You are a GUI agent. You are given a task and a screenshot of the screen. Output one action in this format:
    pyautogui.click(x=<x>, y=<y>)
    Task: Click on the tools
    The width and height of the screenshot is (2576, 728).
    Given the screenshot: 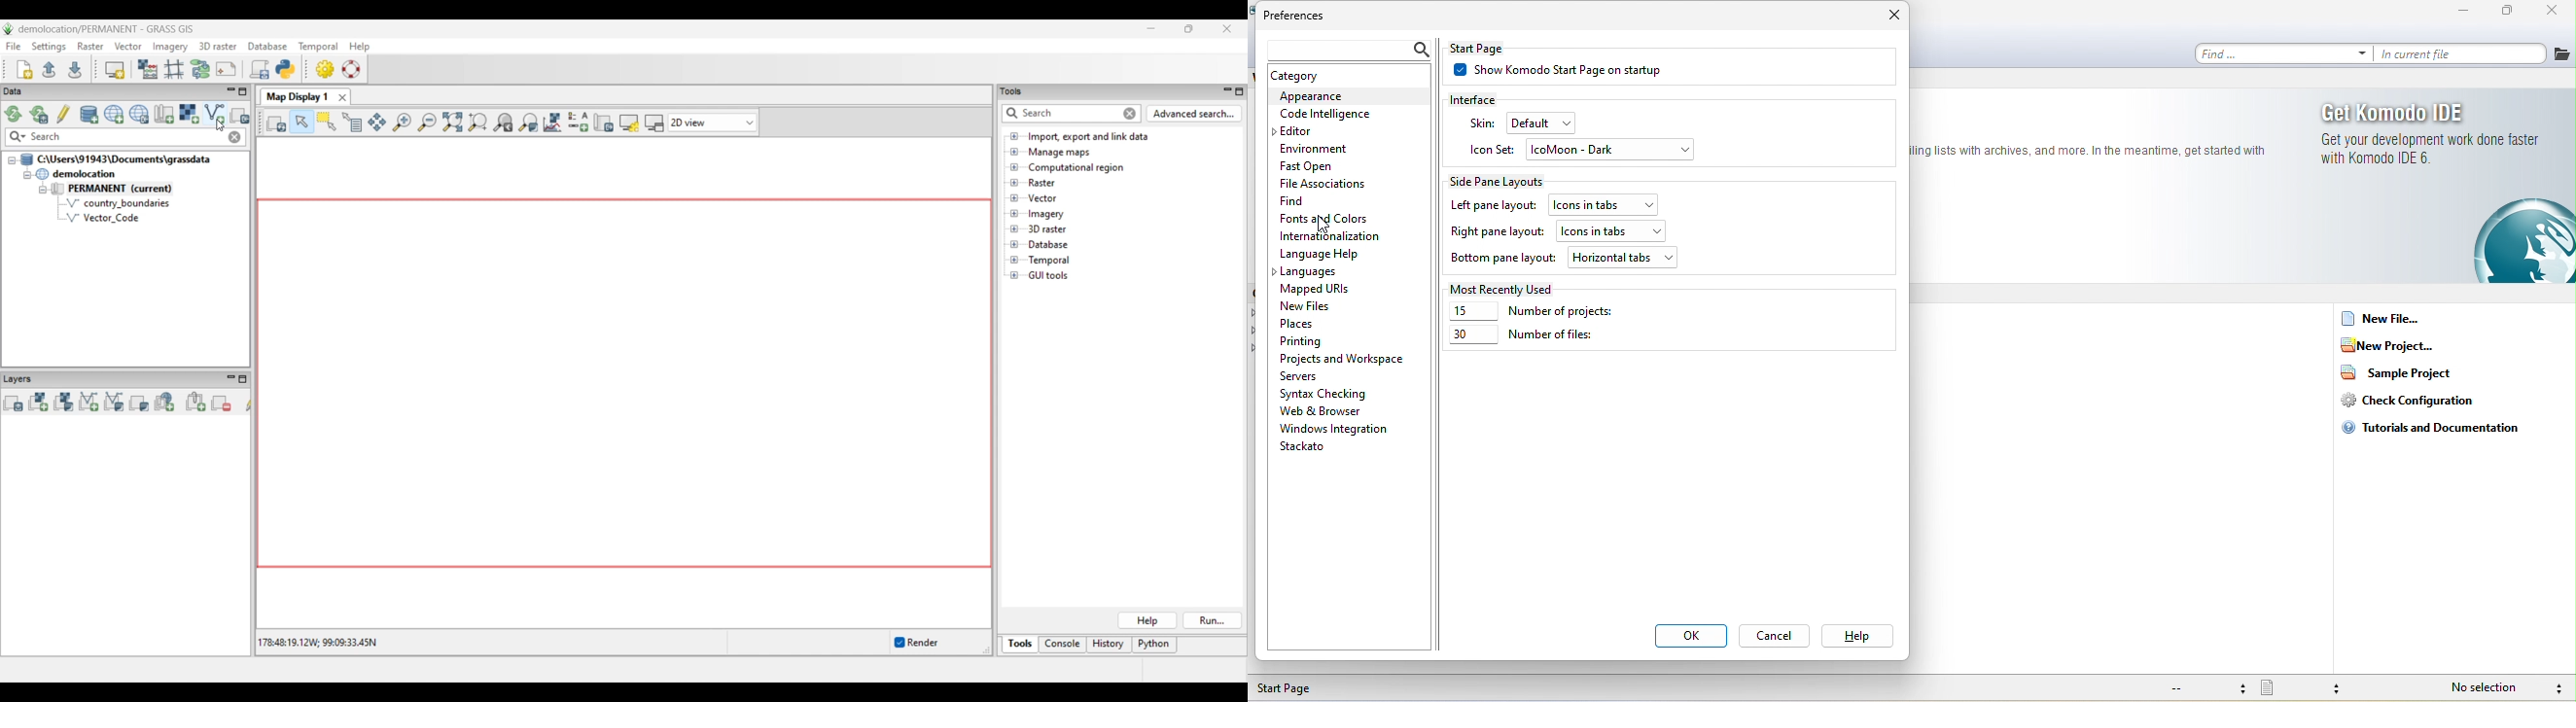 What is the action you would take?
    pyautogui.click(x=1016, y=90)
    